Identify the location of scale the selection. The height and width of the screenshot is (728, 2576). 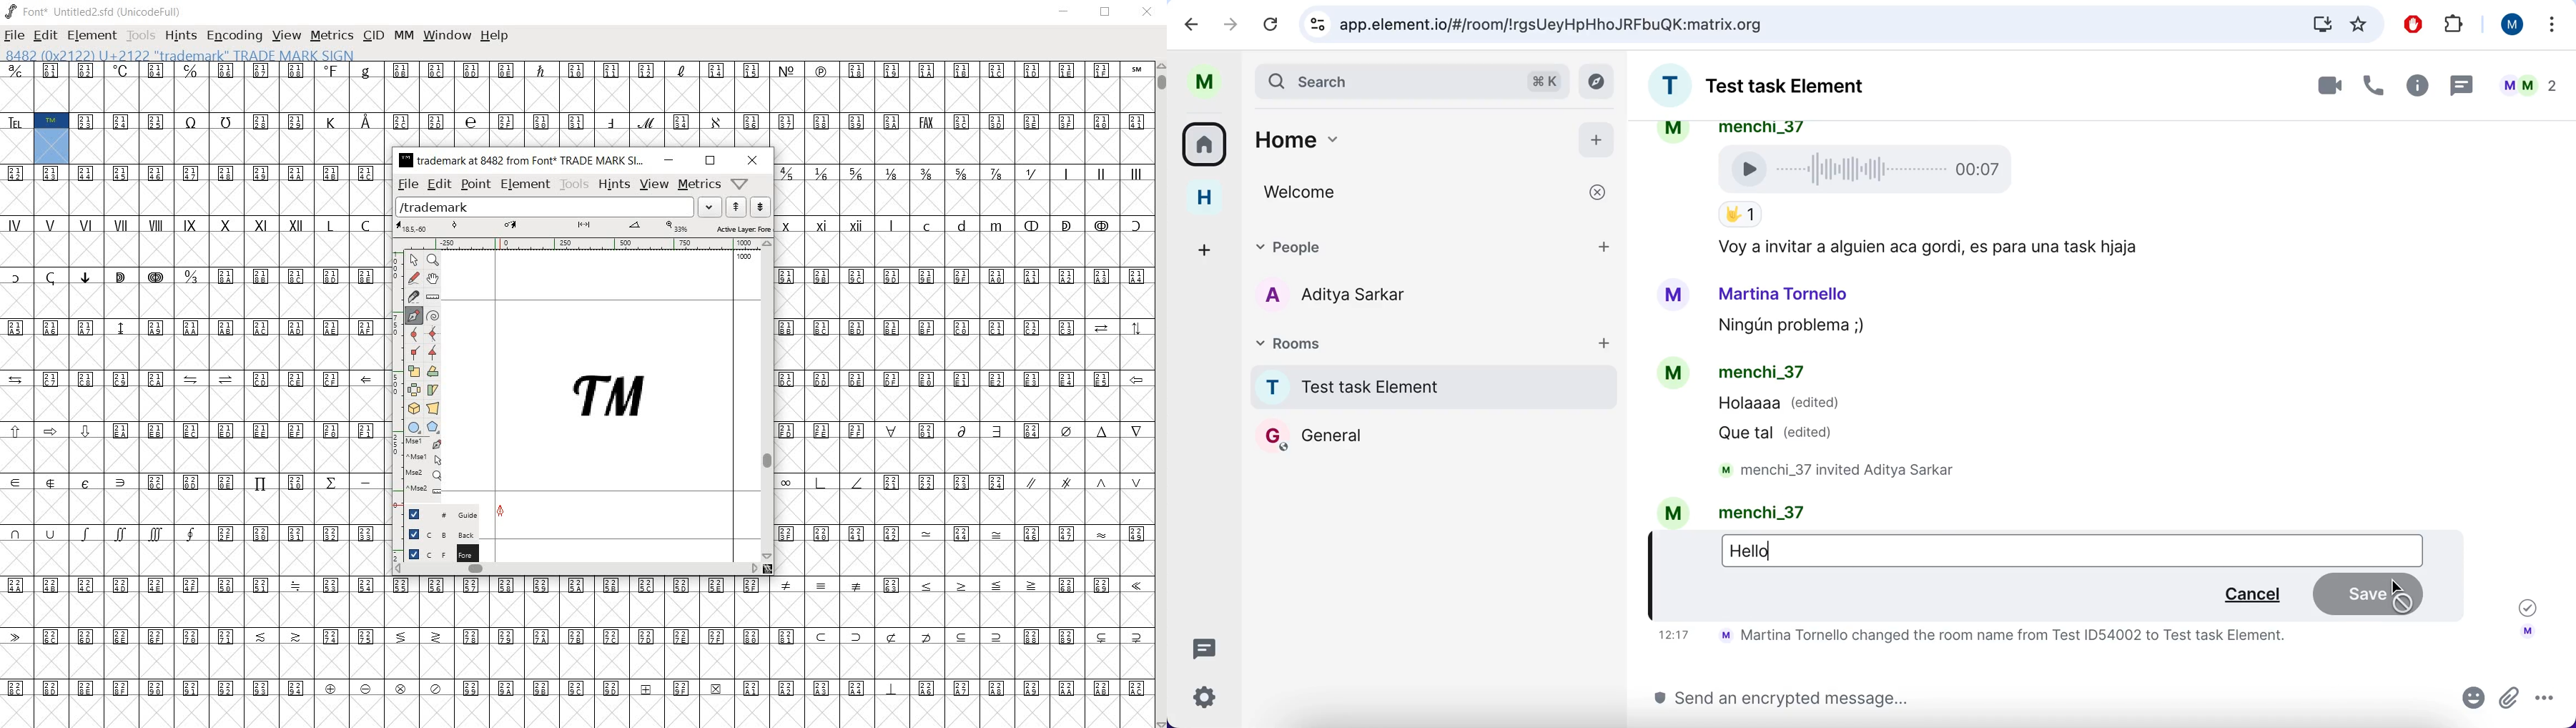
(414, 370).